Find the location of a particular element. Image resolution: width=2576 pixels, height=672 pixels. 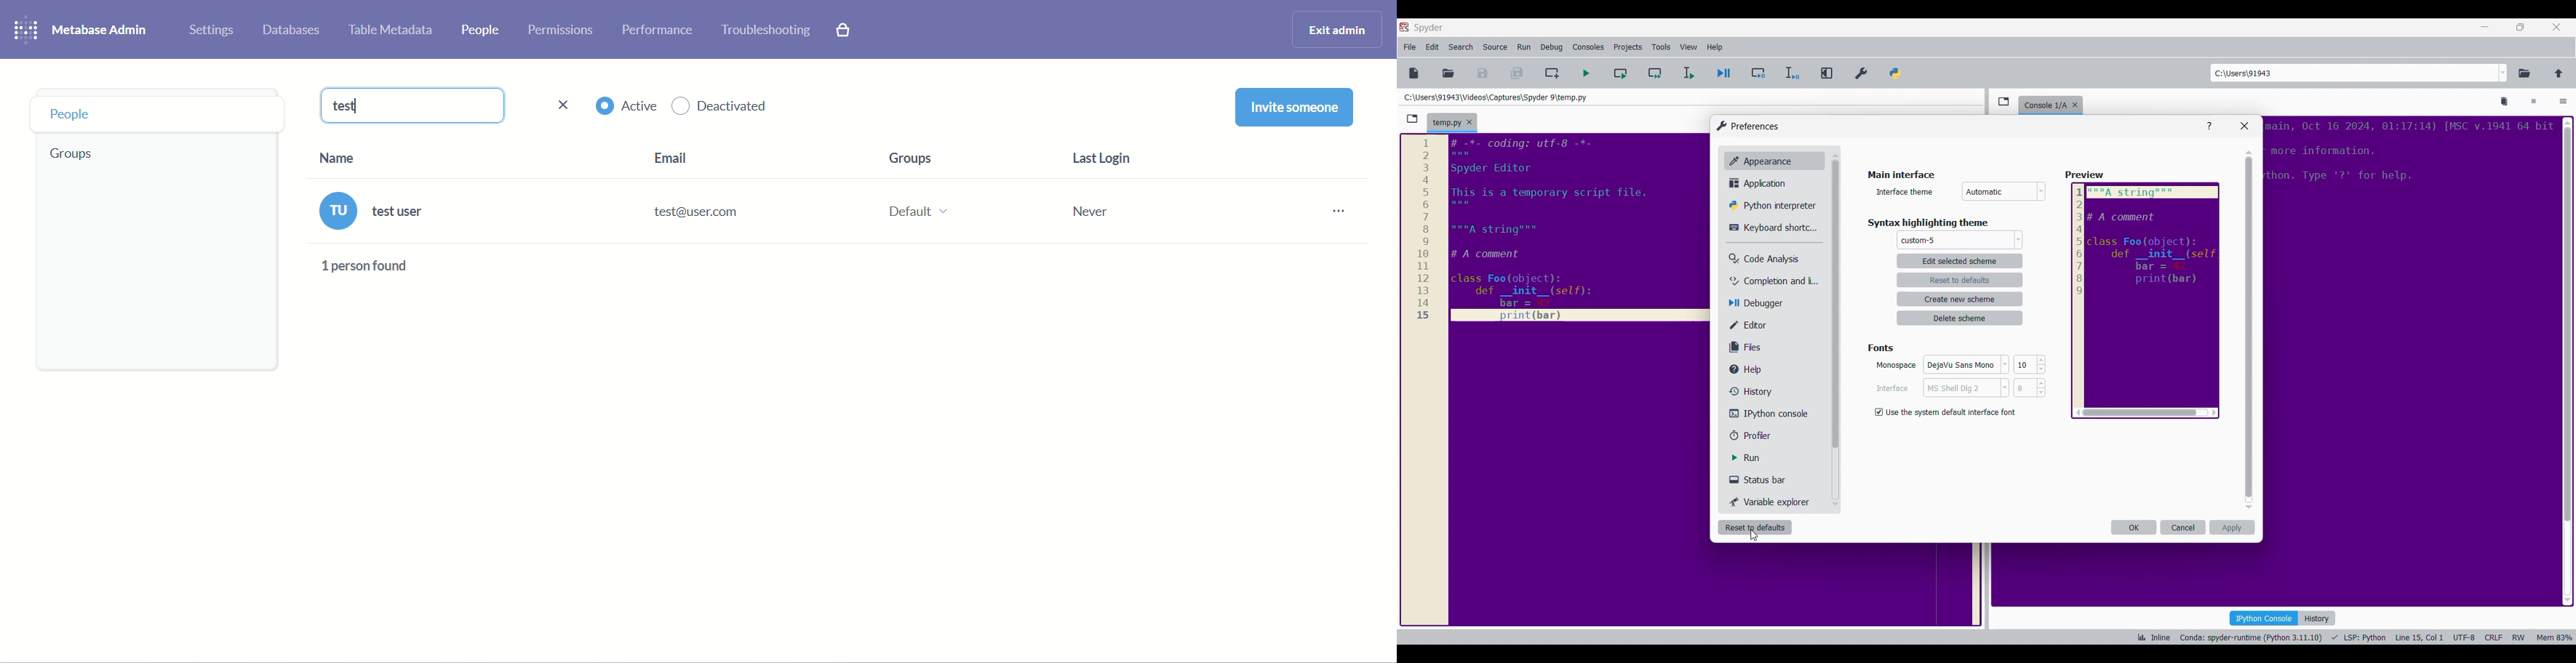

Mem 84% is located at coordinates (2552, 637).